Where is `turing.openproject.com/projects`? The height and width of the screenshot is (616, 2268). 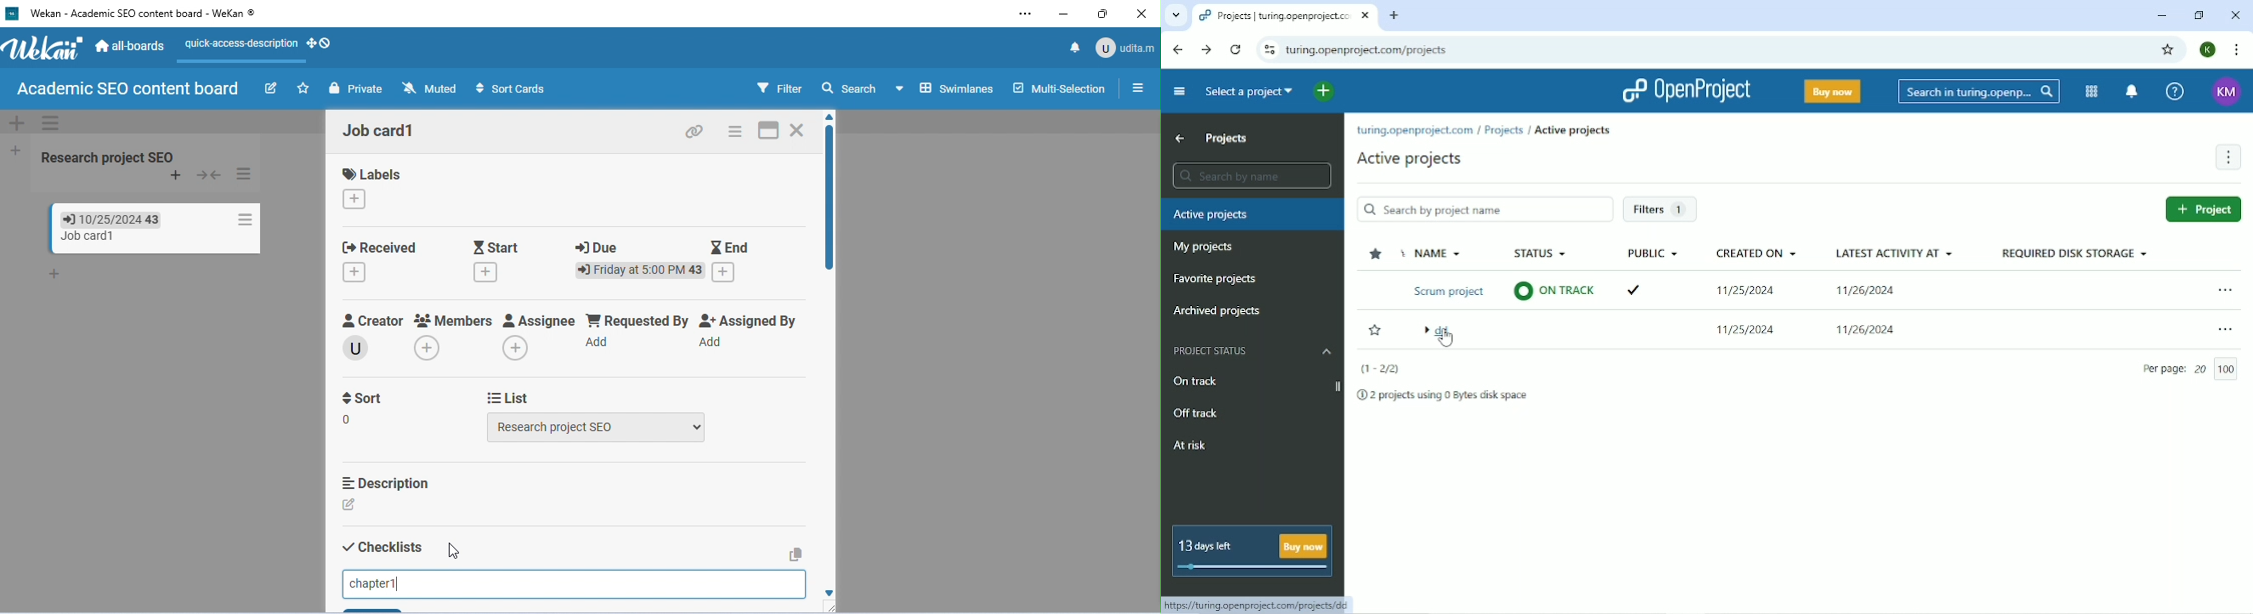
turing.openproject.com/projects is located at coordinates (1369, 49).